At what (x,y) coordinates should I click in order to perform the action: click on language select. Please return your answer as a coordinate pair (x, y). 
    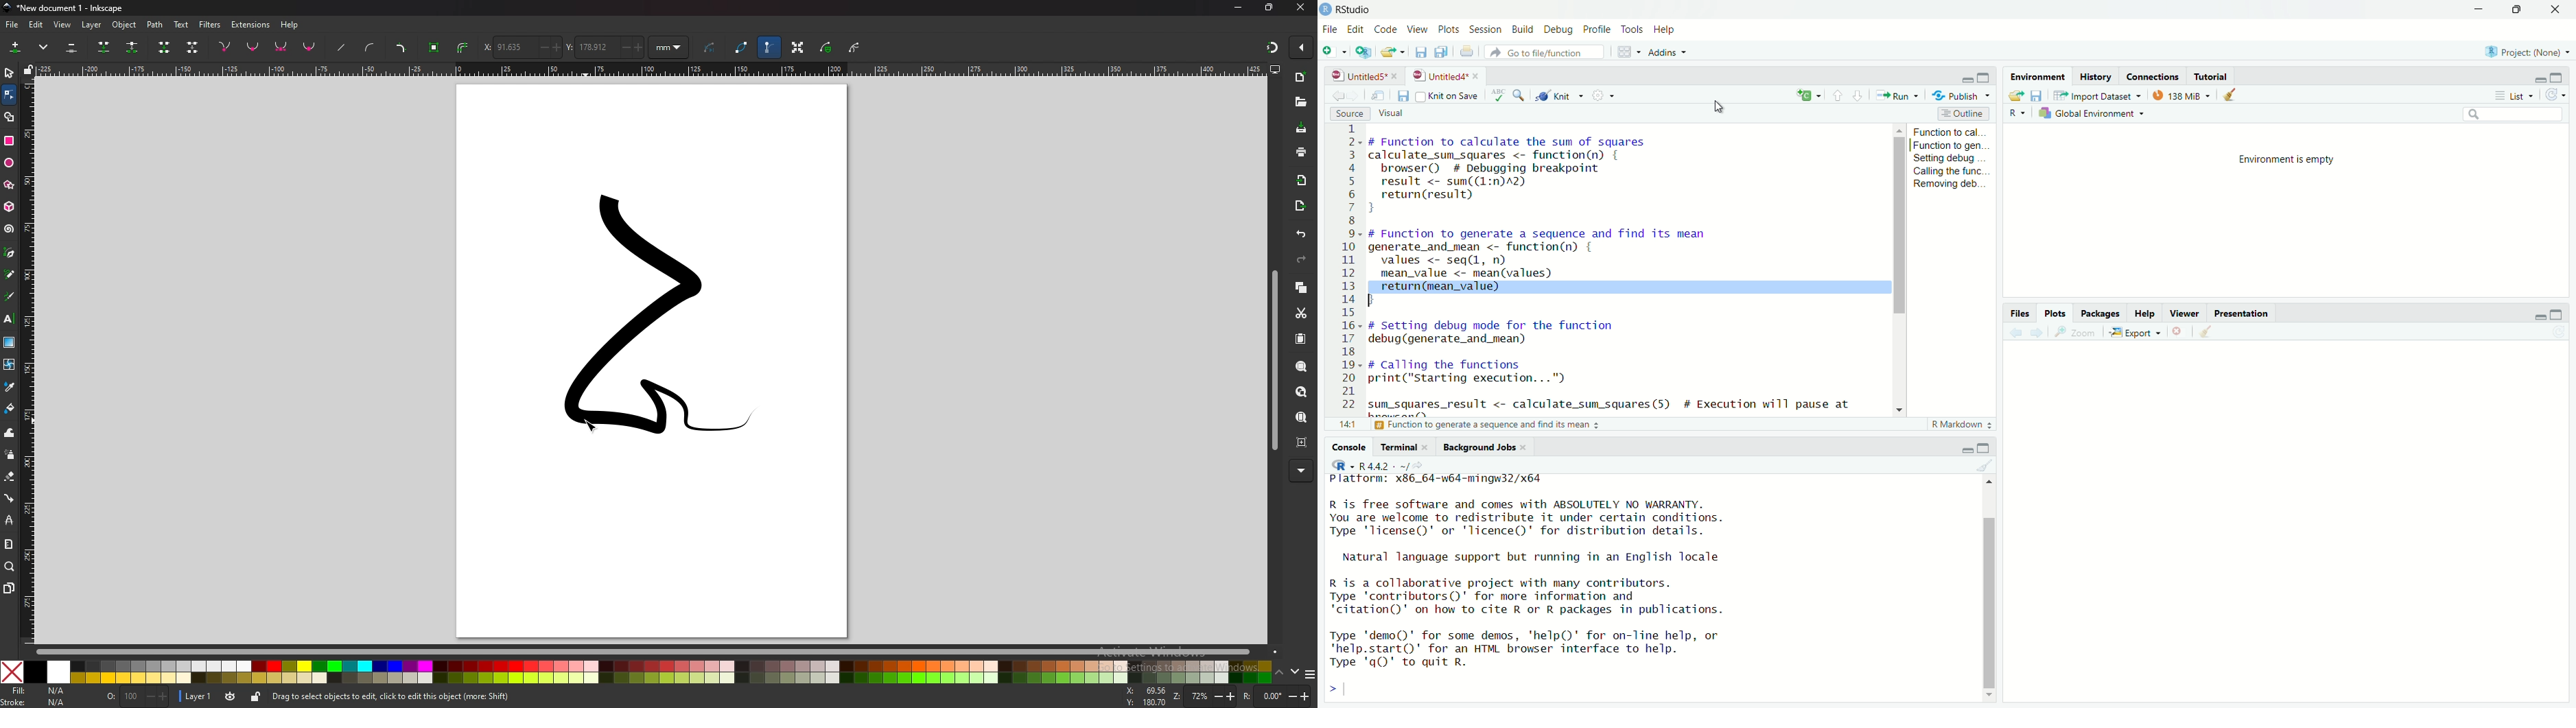
    Looking at the image, I should click on (1337, 465).